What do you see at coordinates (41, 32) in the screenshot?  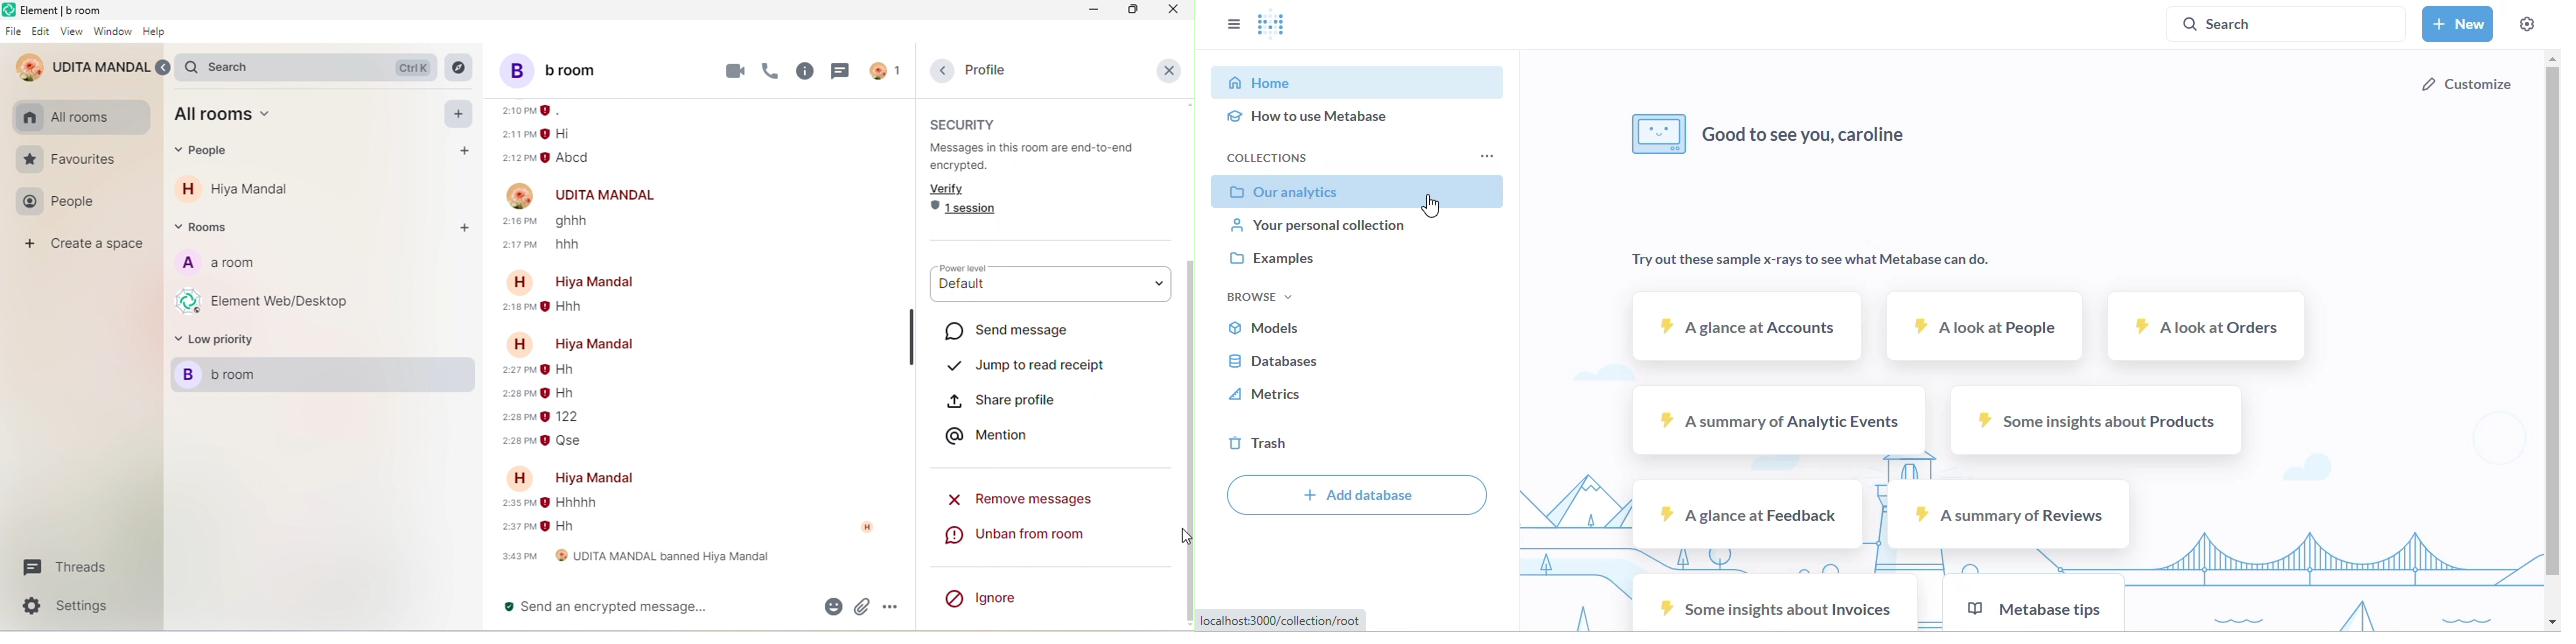 I see `edit` at bounding box center [41, 32].